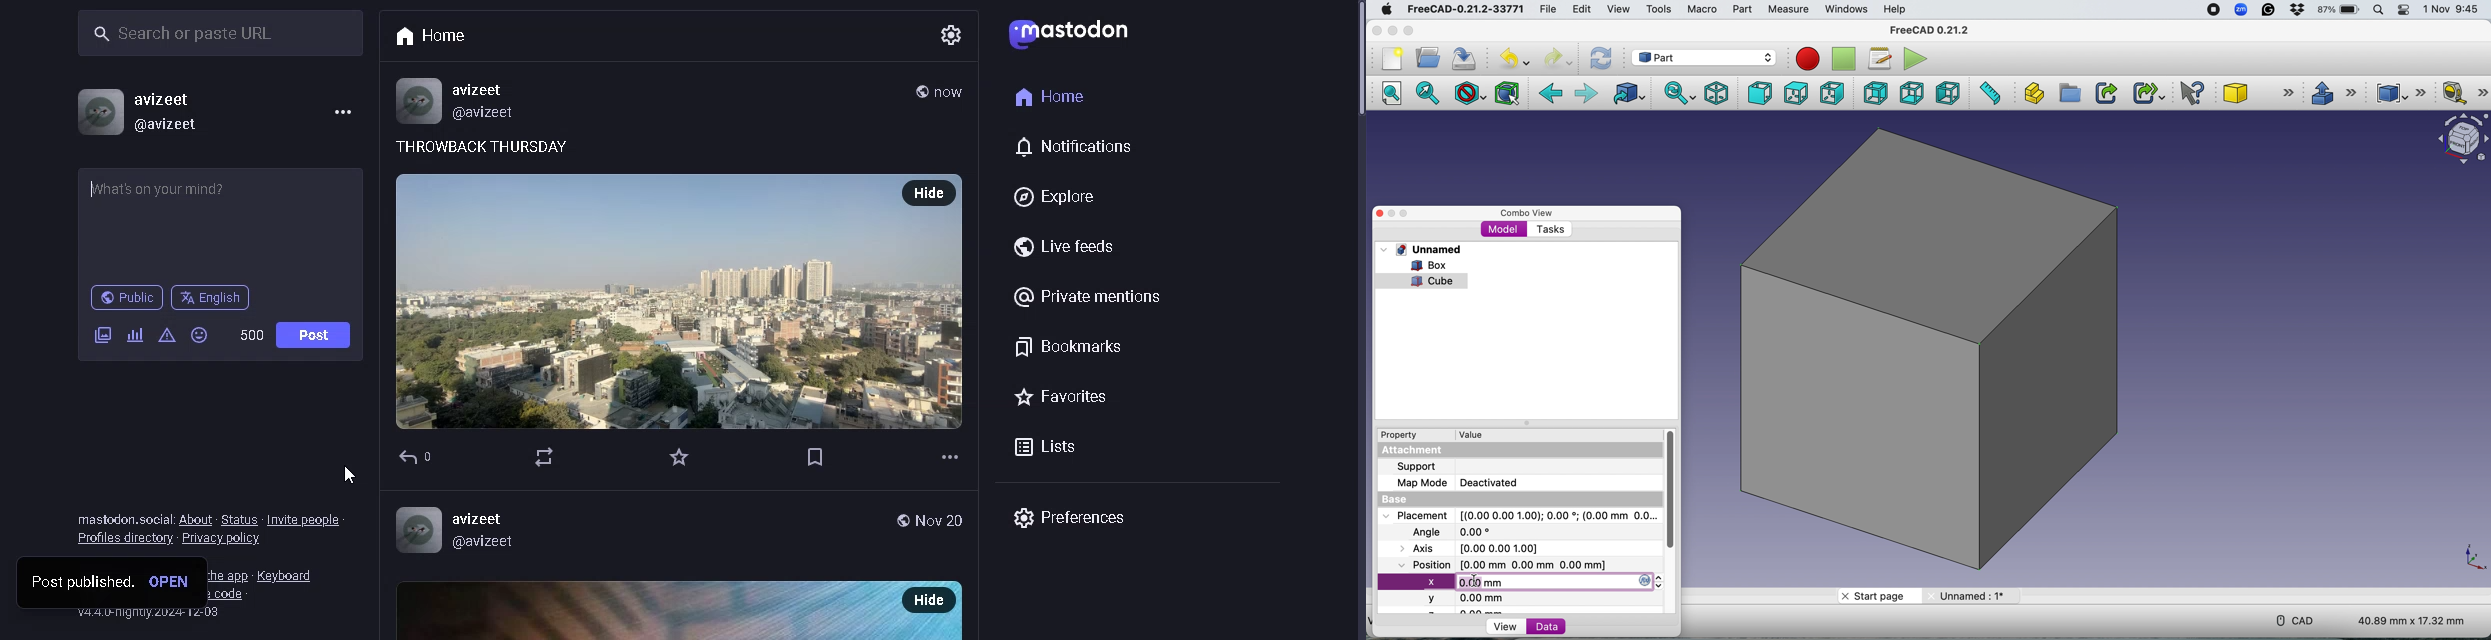  What do you see at coordinates (1409, 31) in the screenshot?
I see `Maximise` at bounding box center [1409, 31].